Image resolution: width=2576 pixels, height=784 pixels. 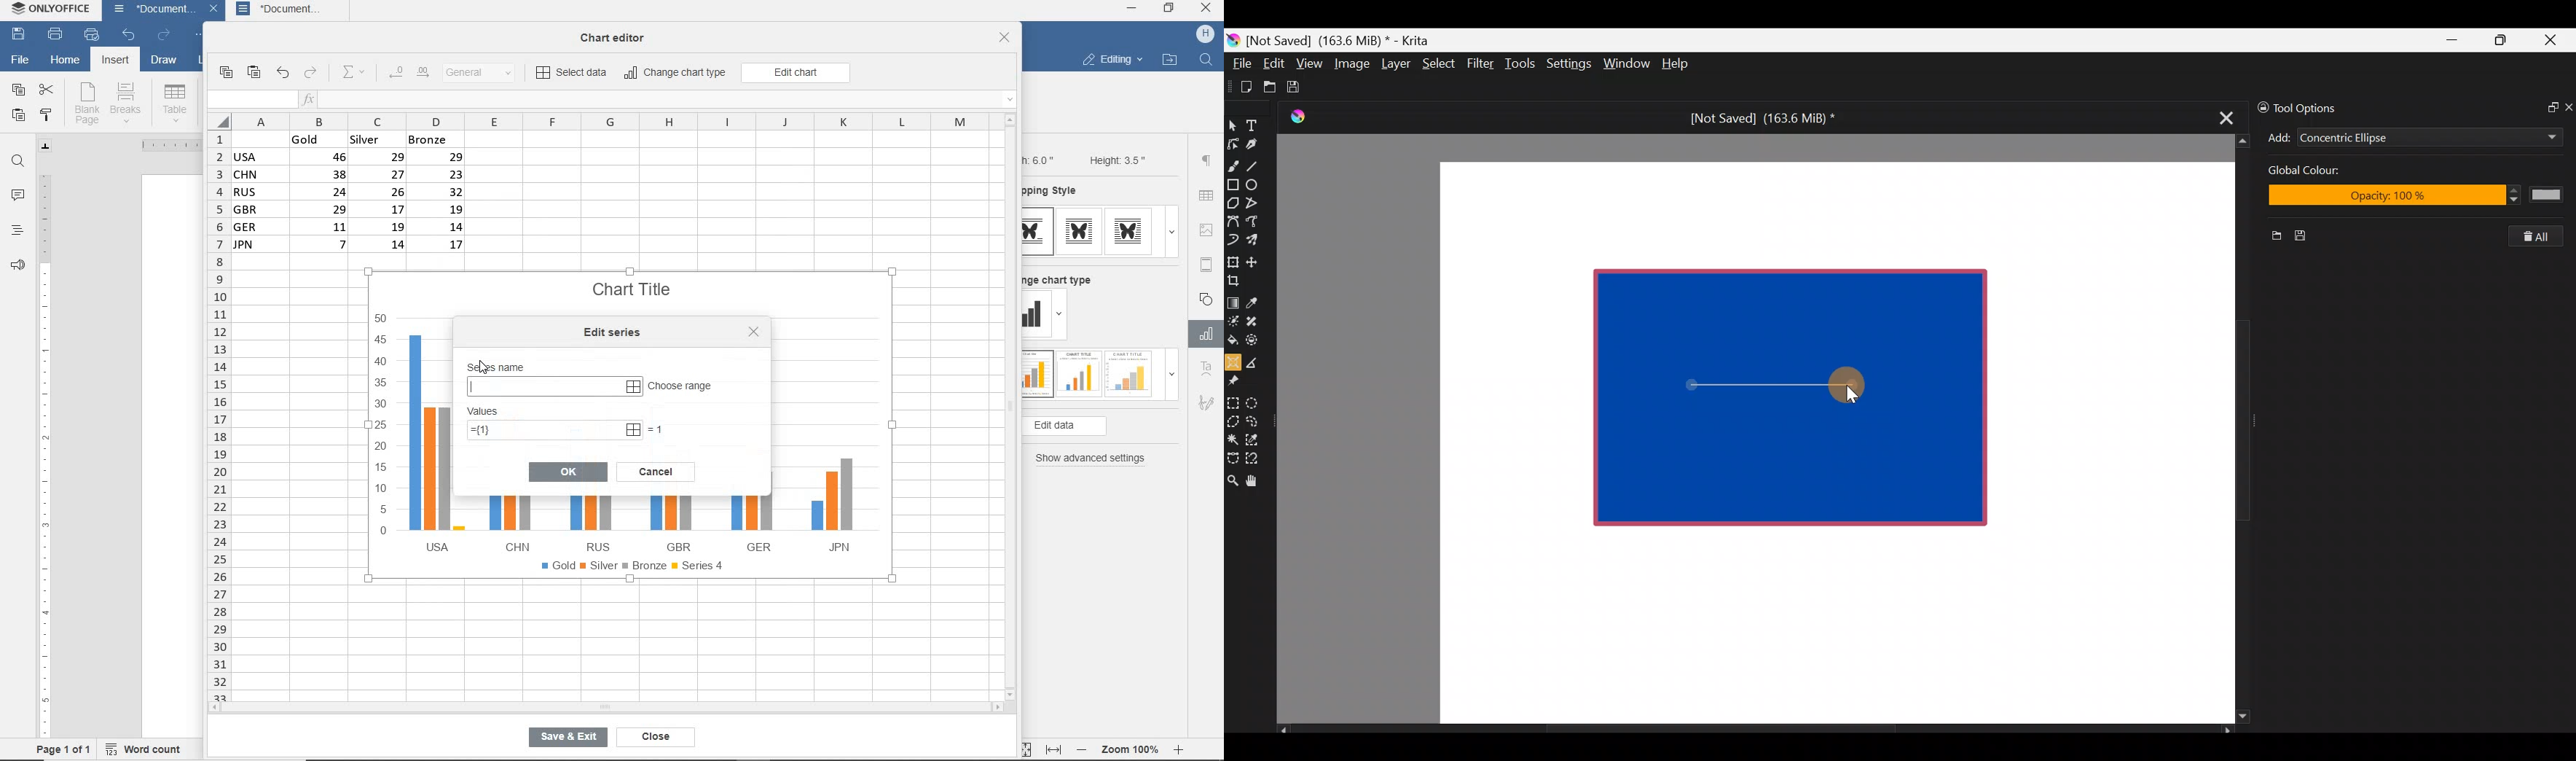 I want to click on insert, so click(x=114, y=61).